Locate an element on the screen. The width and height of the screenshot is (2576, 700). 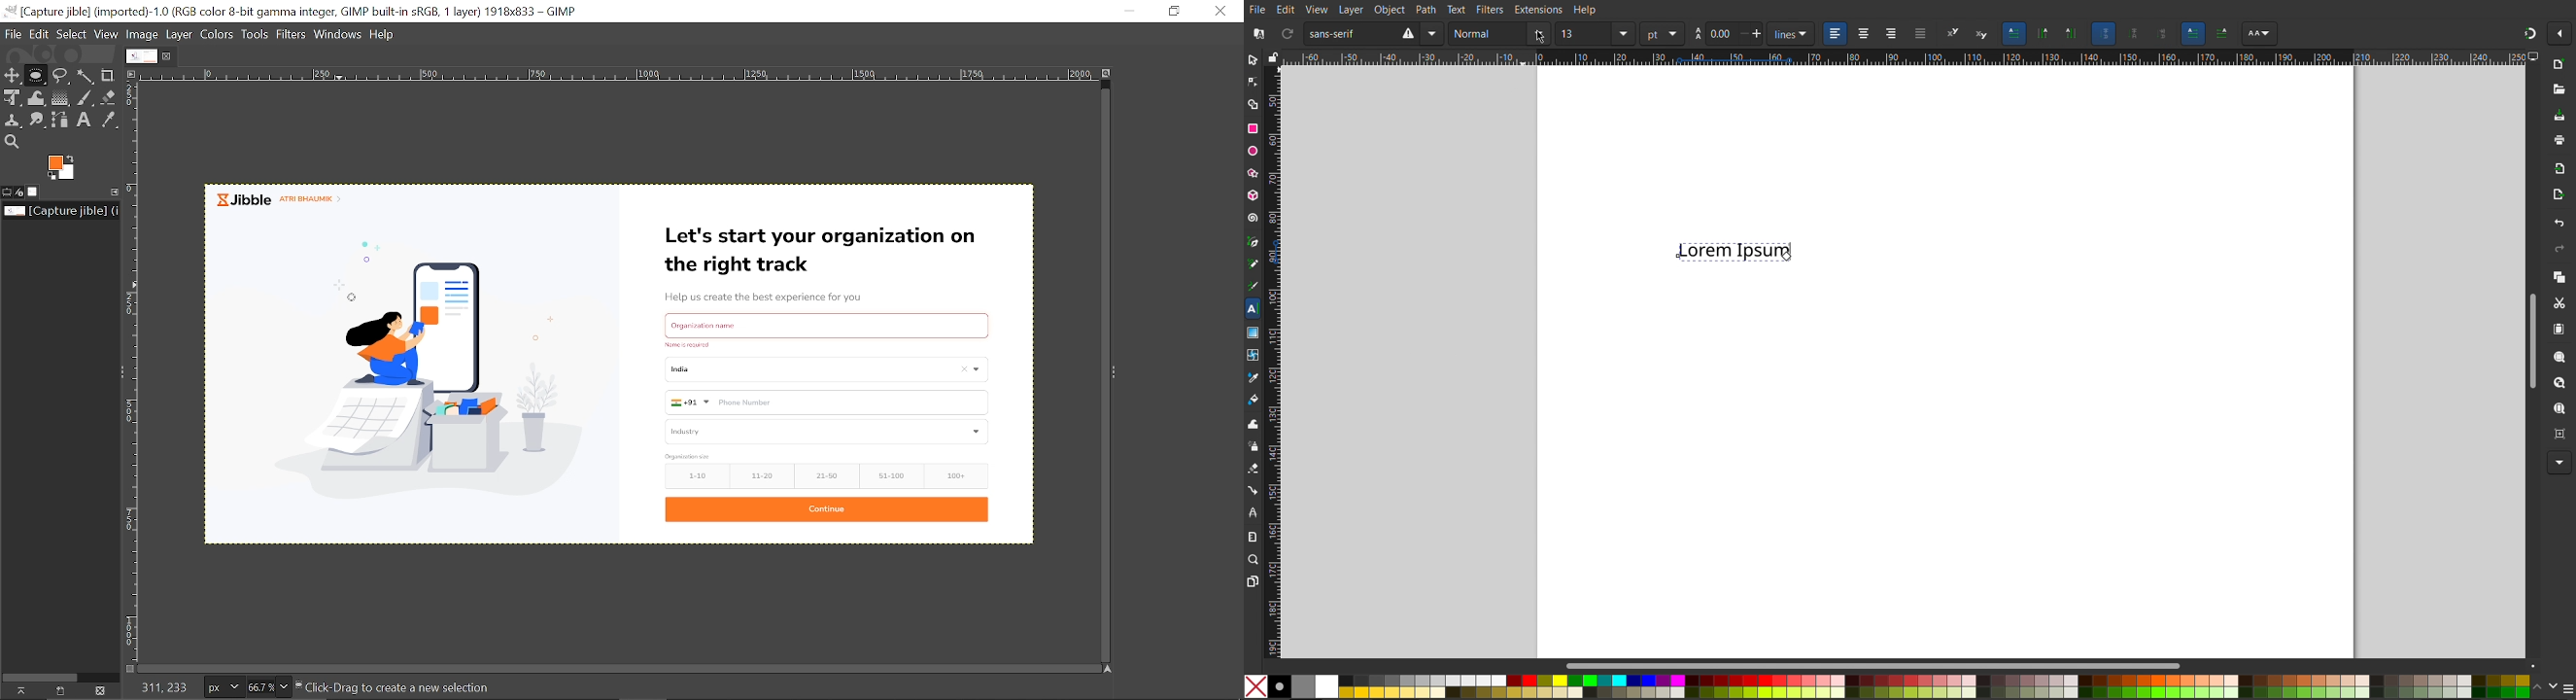
Windows is located at coordinates (339, 34).